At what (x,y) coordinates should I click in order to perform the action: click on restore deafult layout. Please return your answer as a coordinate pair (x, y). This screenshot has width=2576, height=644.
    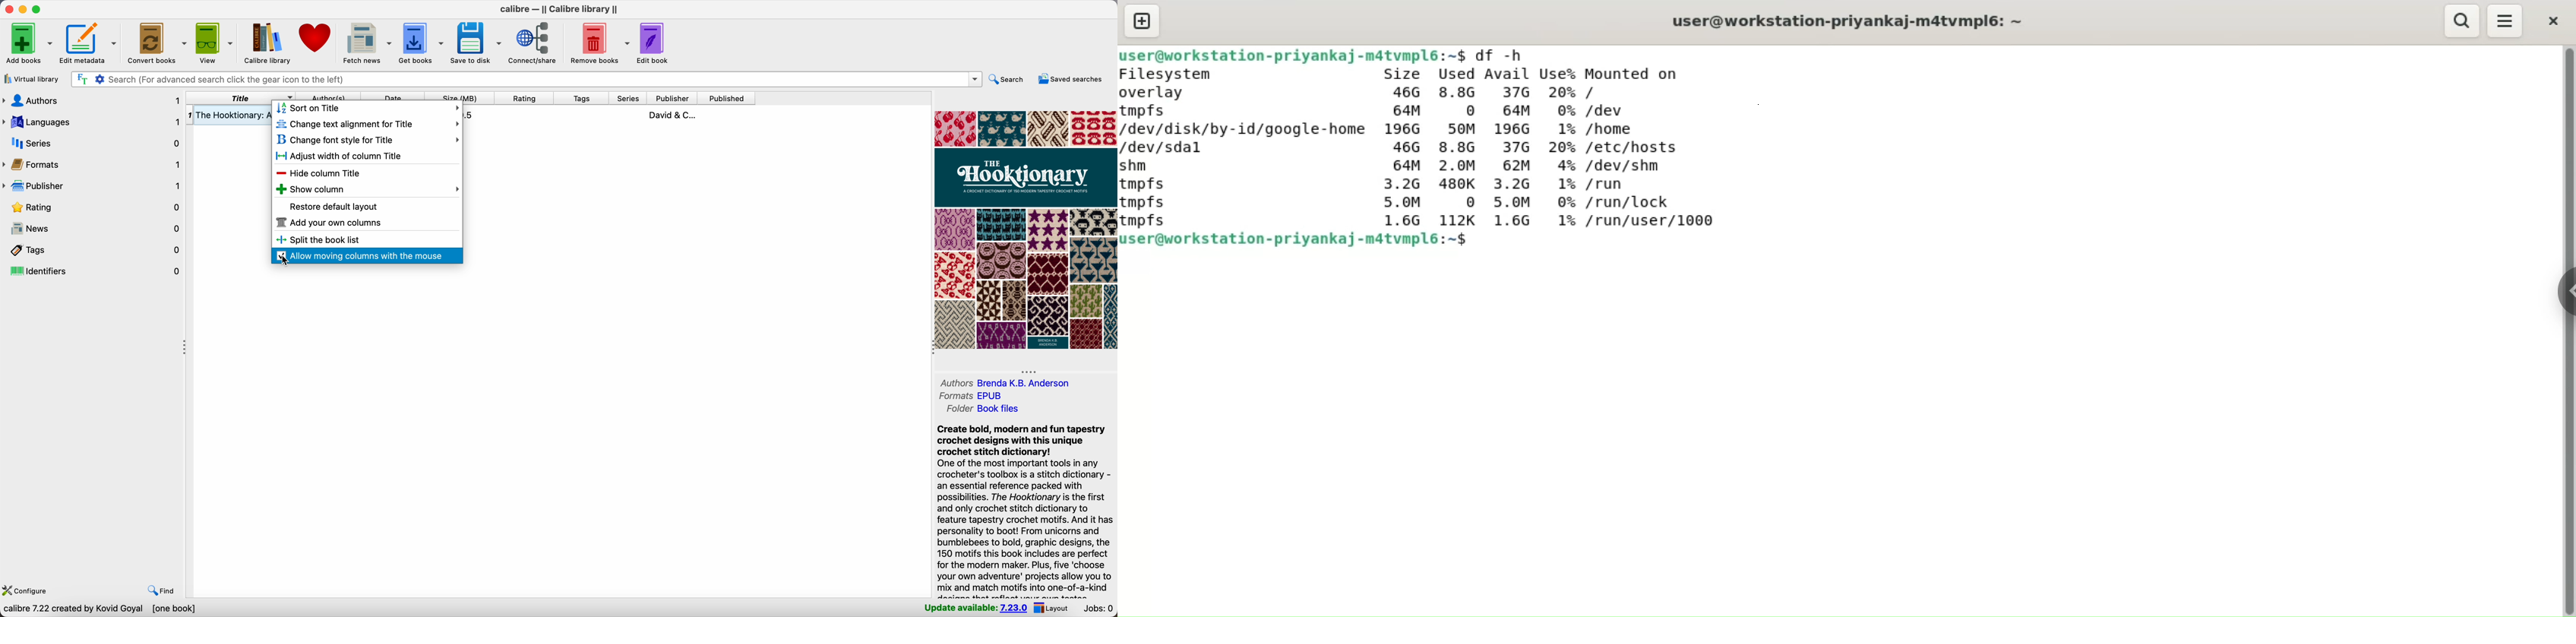
    Looking at the image, I should click on (335, 206).